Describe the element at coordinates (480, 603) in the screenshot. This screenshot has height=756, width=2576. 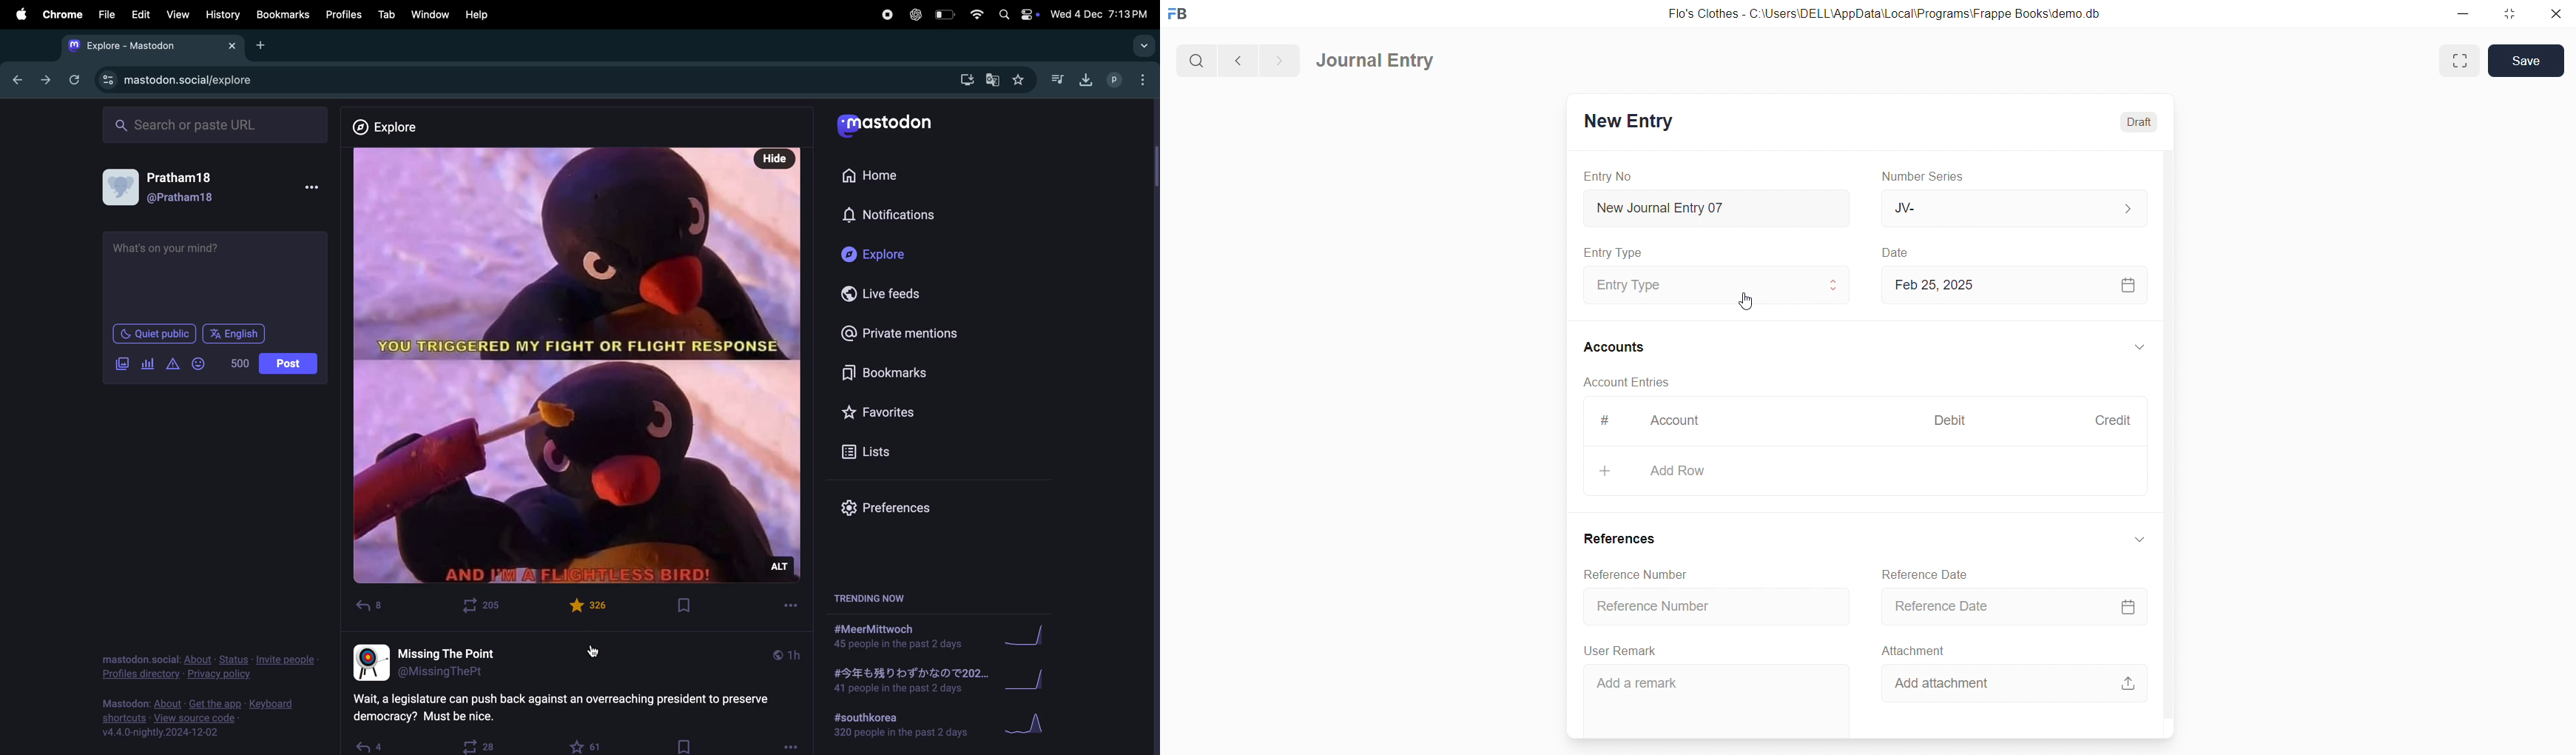
I see `boost` at that location.